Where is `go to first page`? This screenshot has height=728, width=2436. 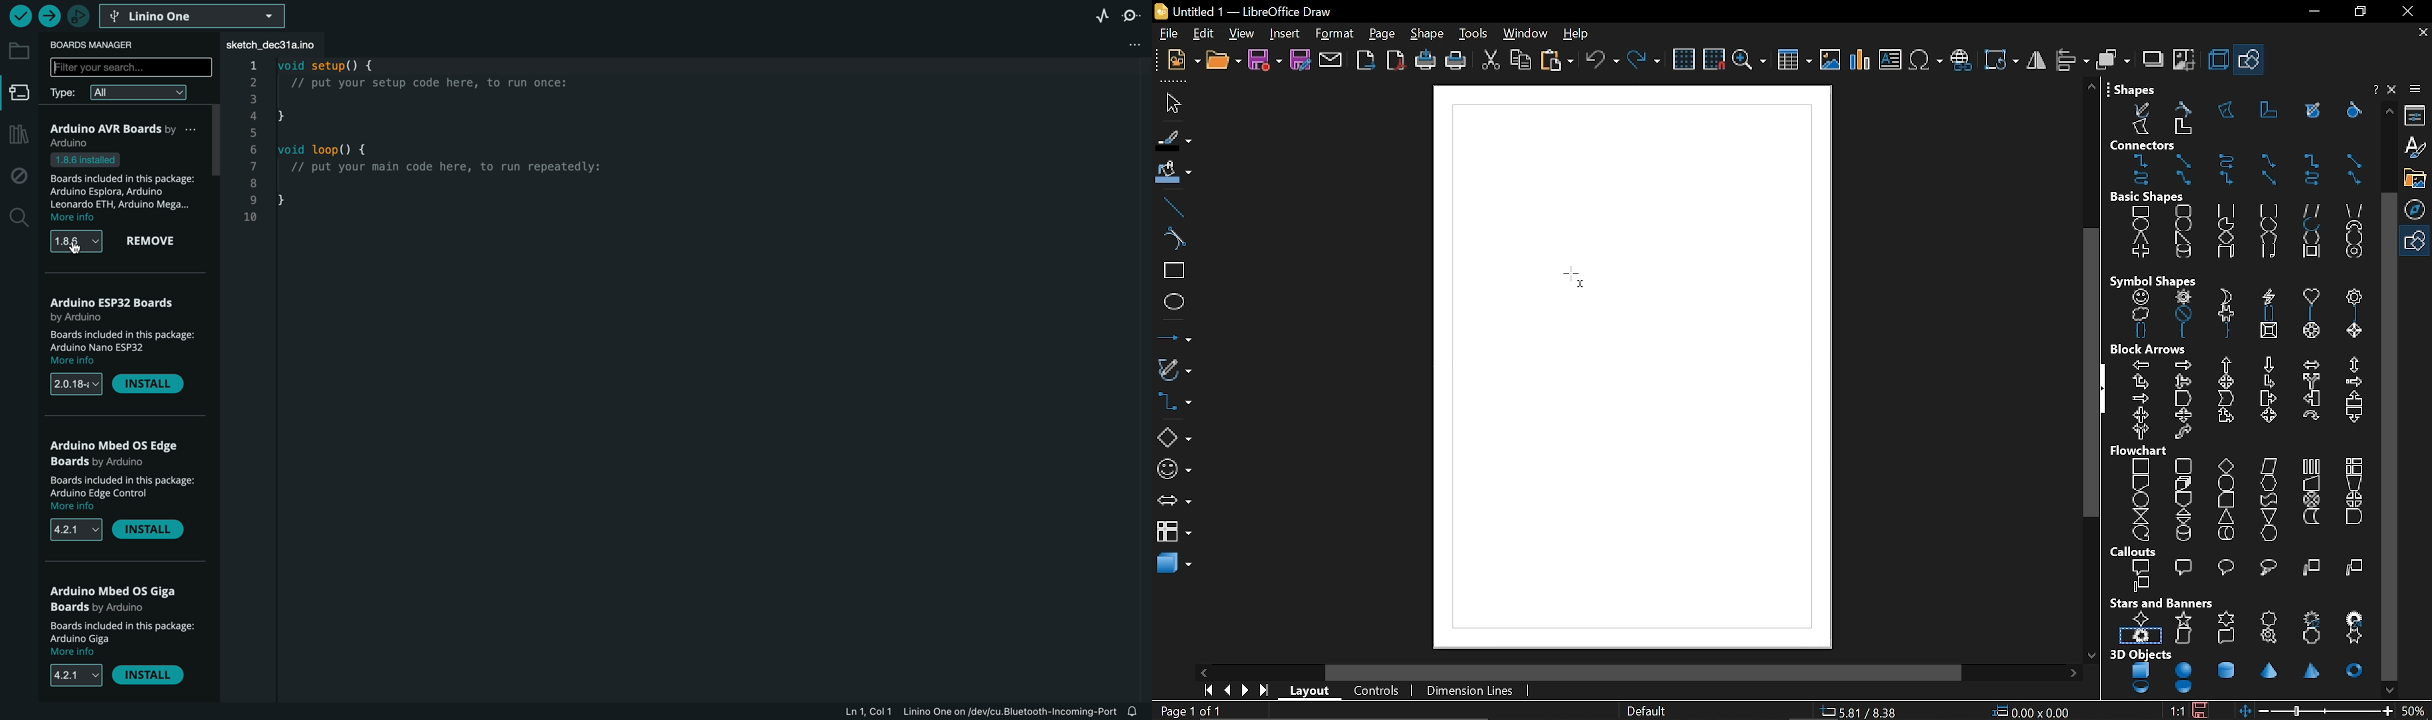 go to first page is located at coordinates (1210, 692).